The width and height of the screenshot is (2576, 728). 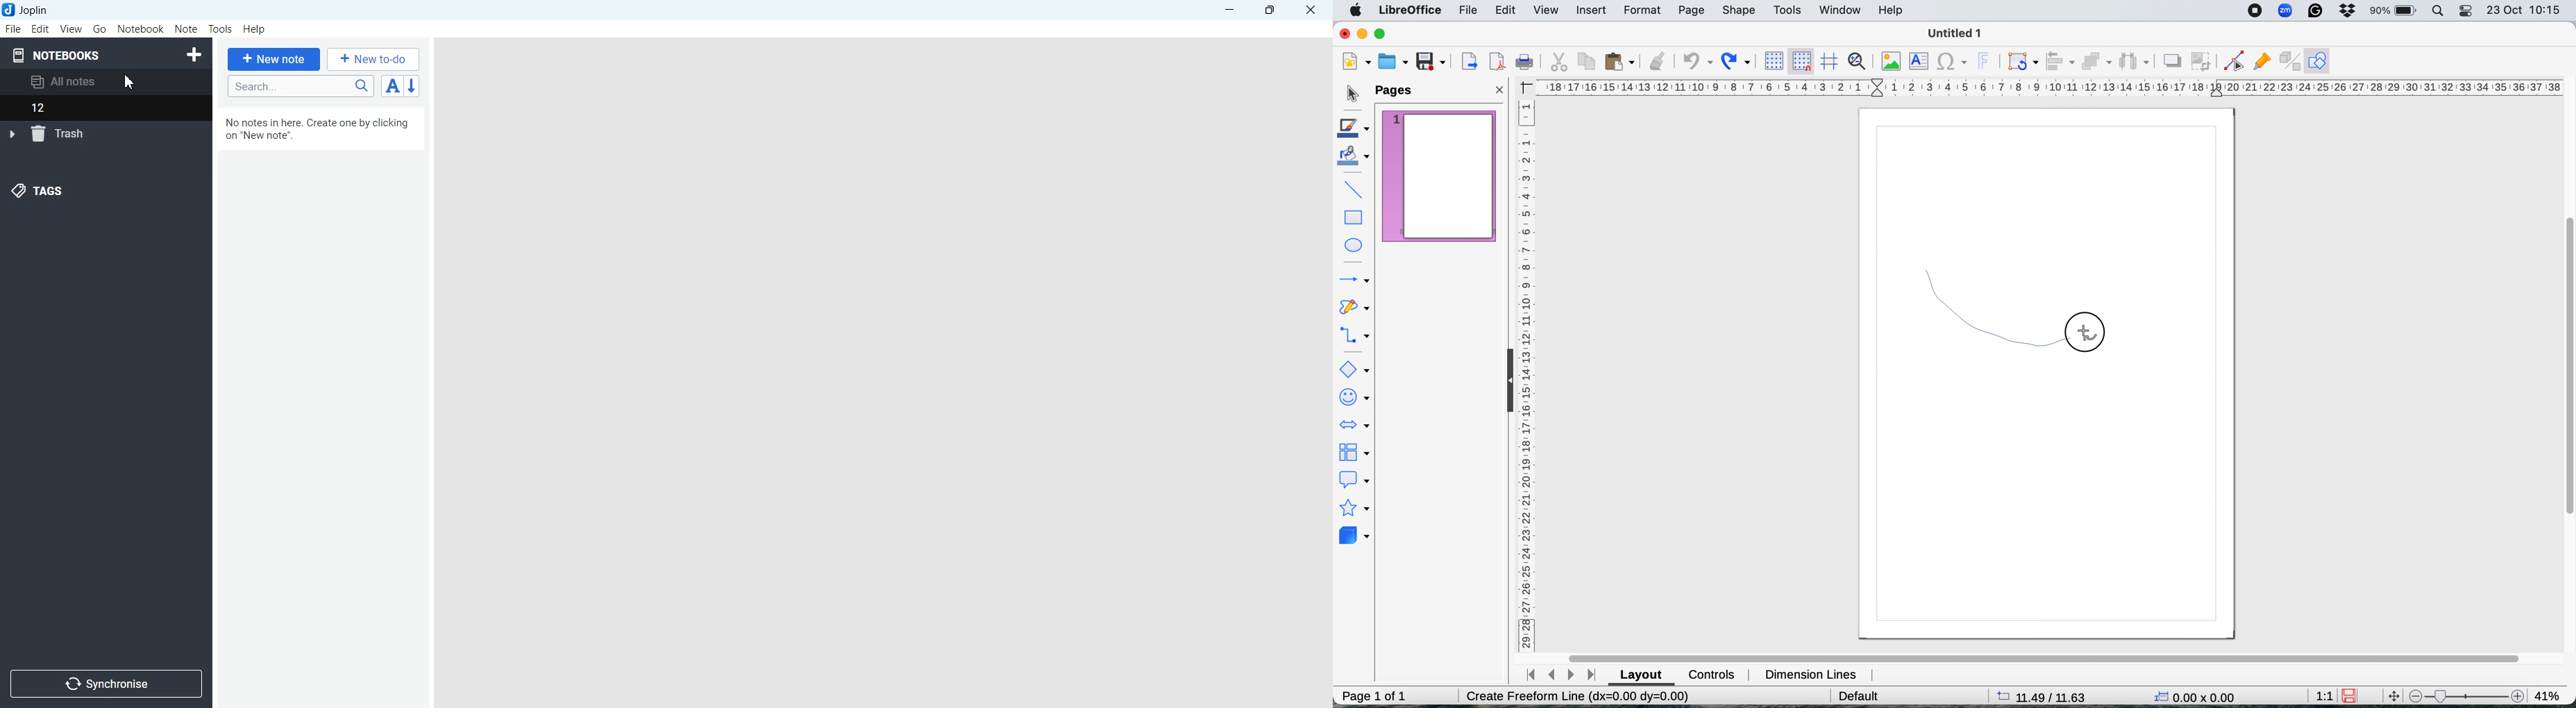 I want to click on vertical scroll bar, so click(x=2565, y=365).